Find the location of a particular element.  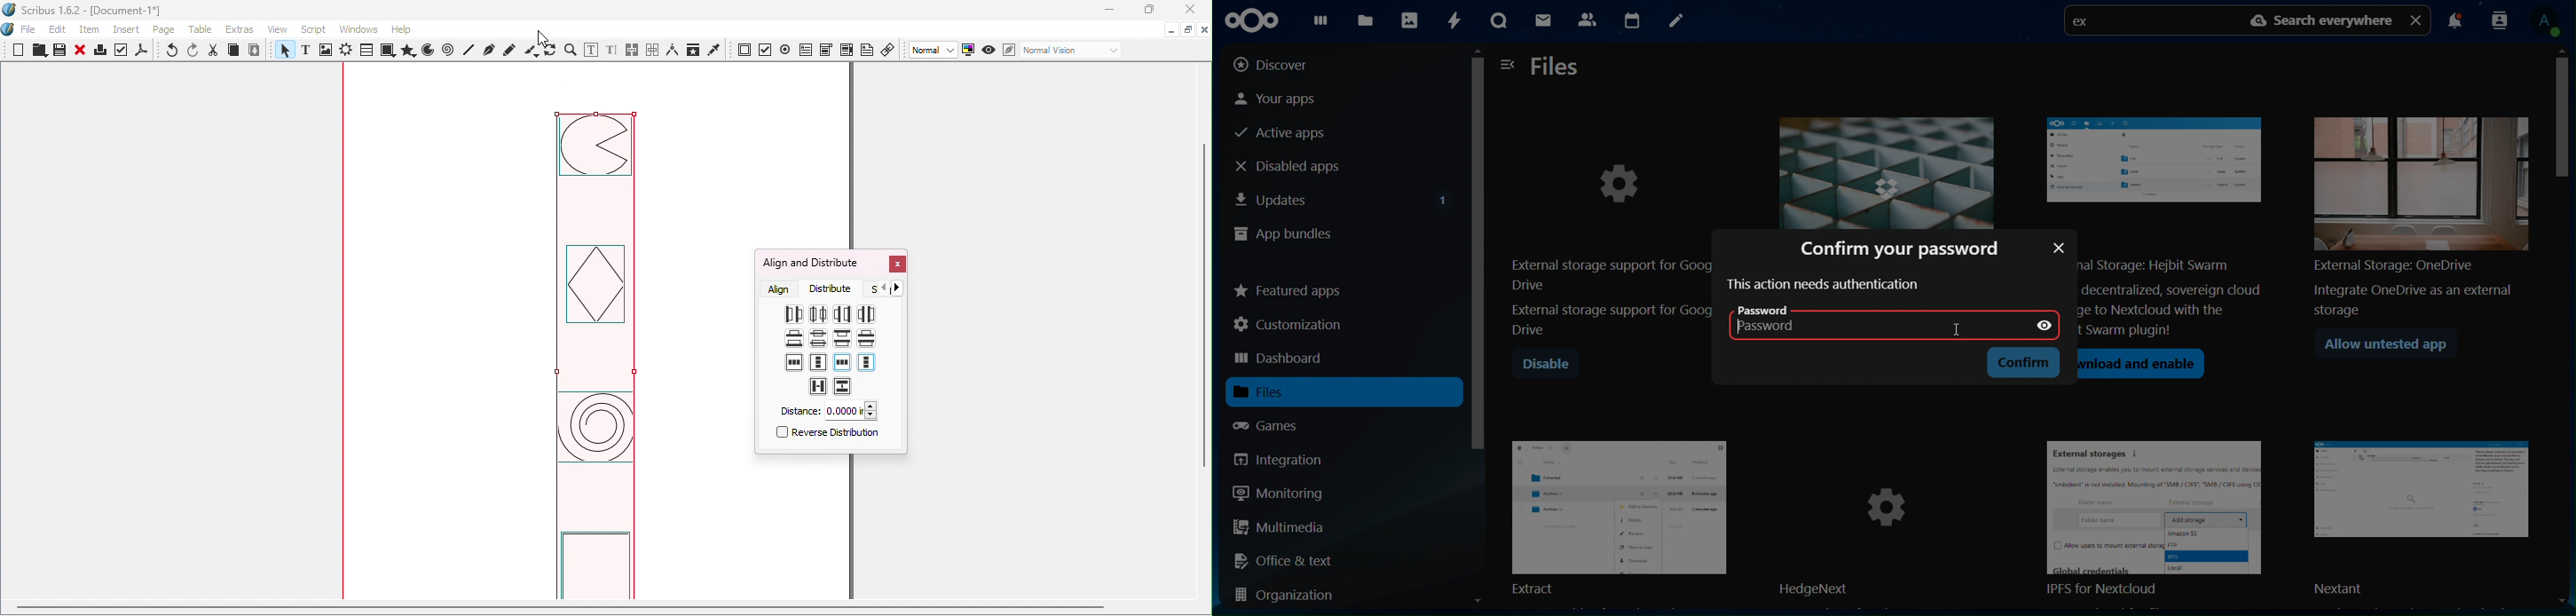

Text annotation is located at coordinates (867, 49).